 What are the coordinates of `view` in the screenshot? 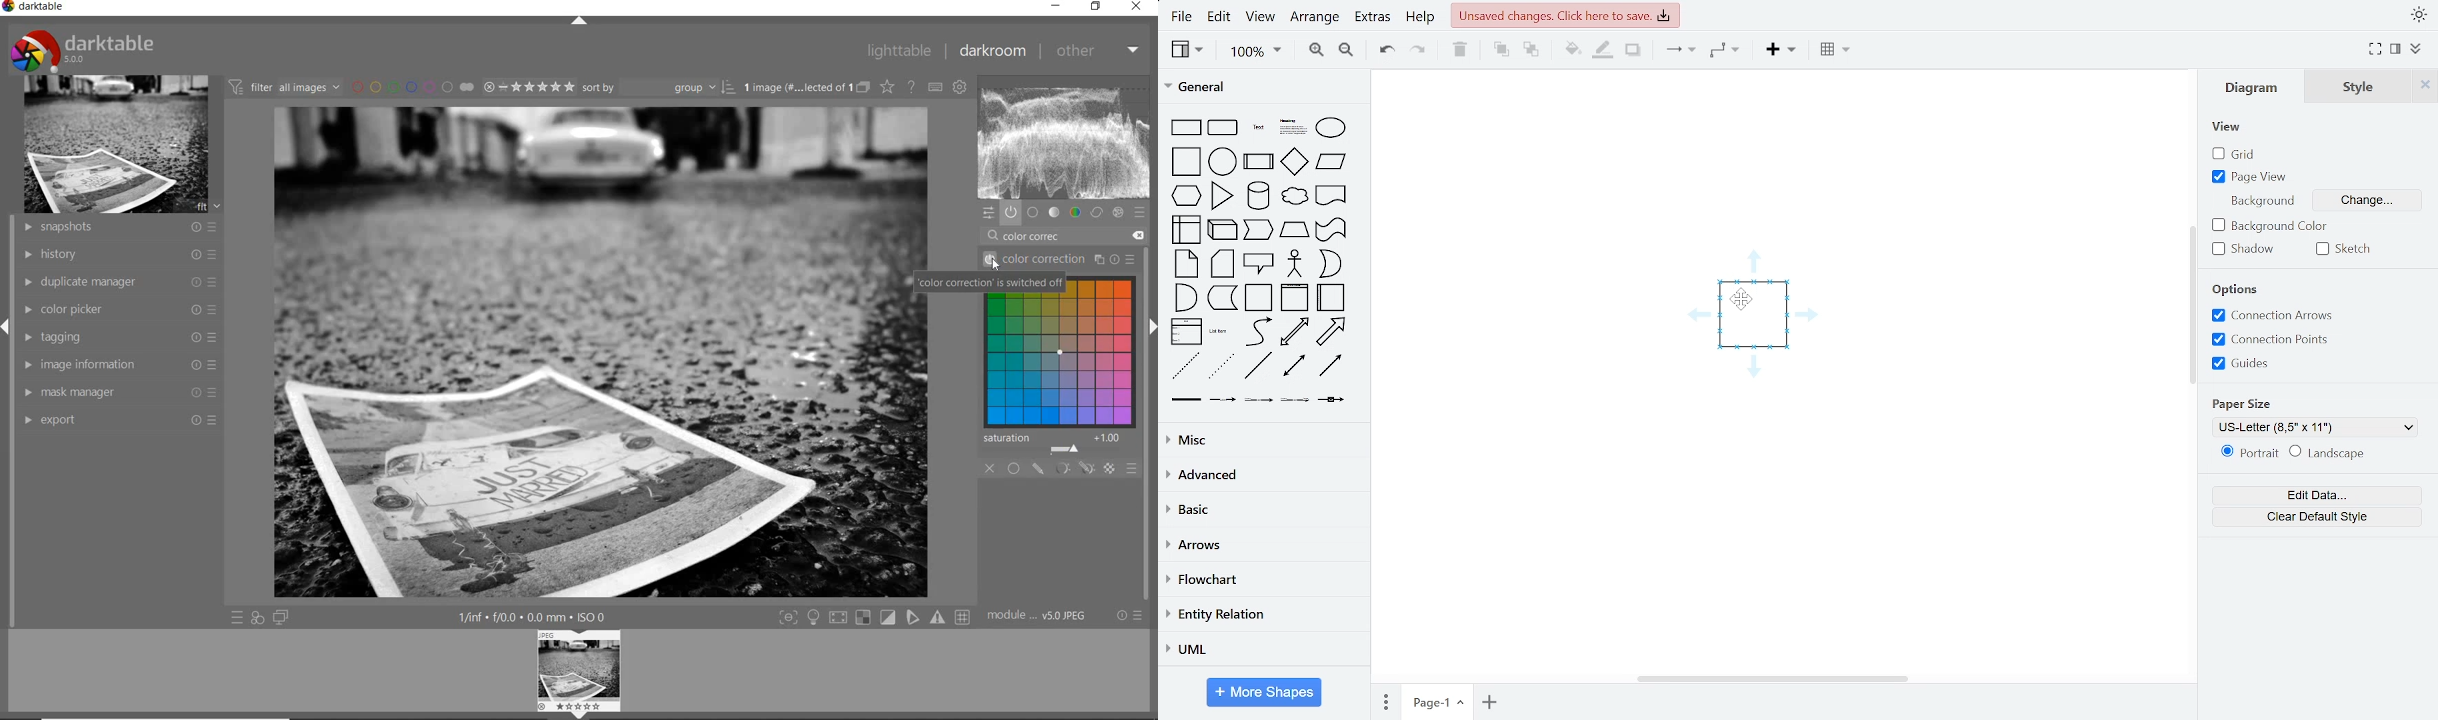 It's located at (1185, 51).